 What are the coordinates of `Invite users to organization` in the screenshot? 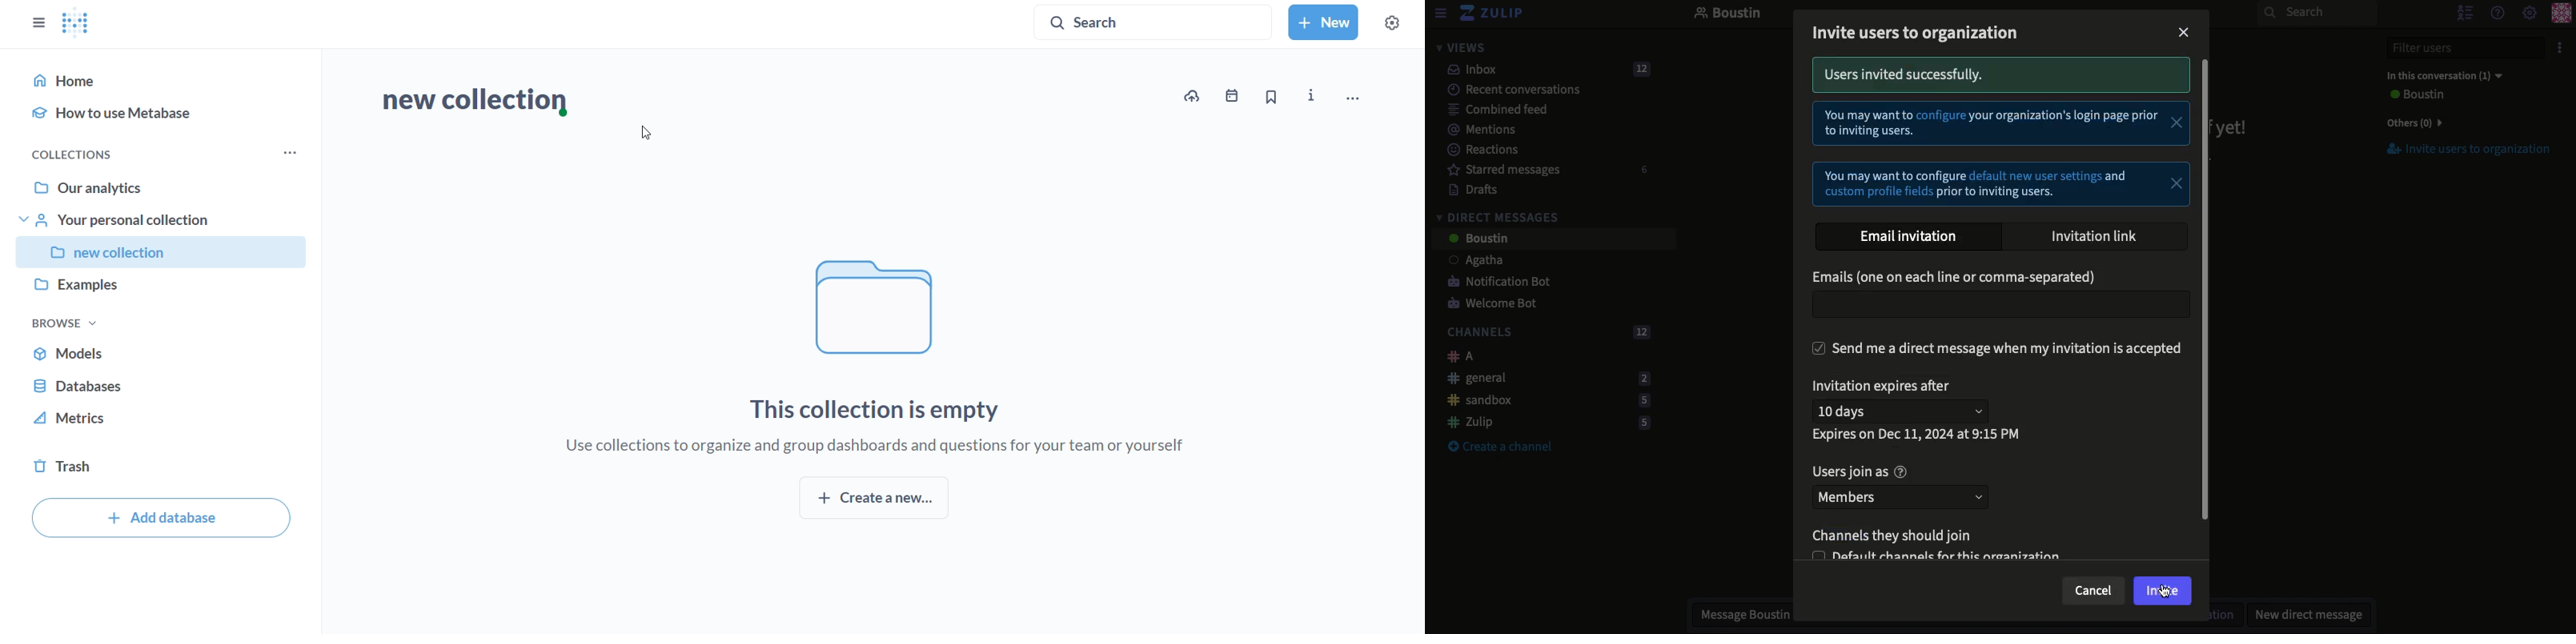 It's located at (2460, 150).